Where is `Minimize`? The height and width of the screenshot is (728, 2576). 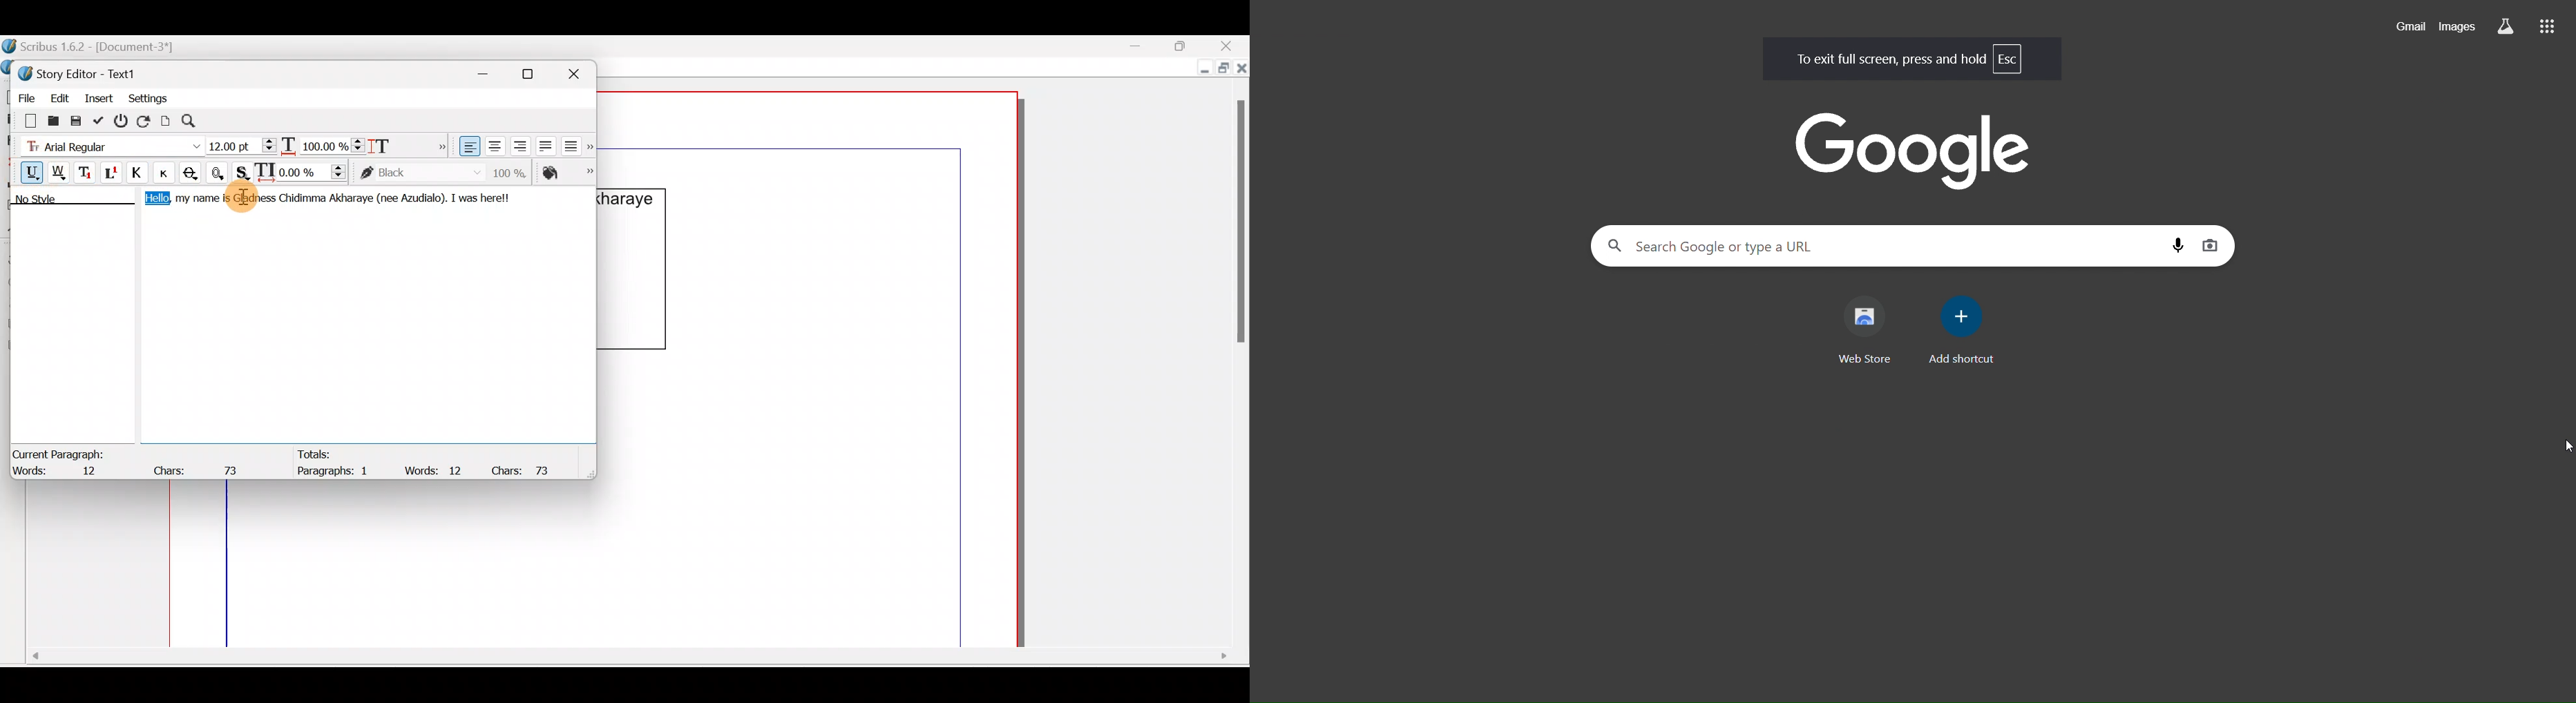
Minimize is located at coordinates (1202, 70).